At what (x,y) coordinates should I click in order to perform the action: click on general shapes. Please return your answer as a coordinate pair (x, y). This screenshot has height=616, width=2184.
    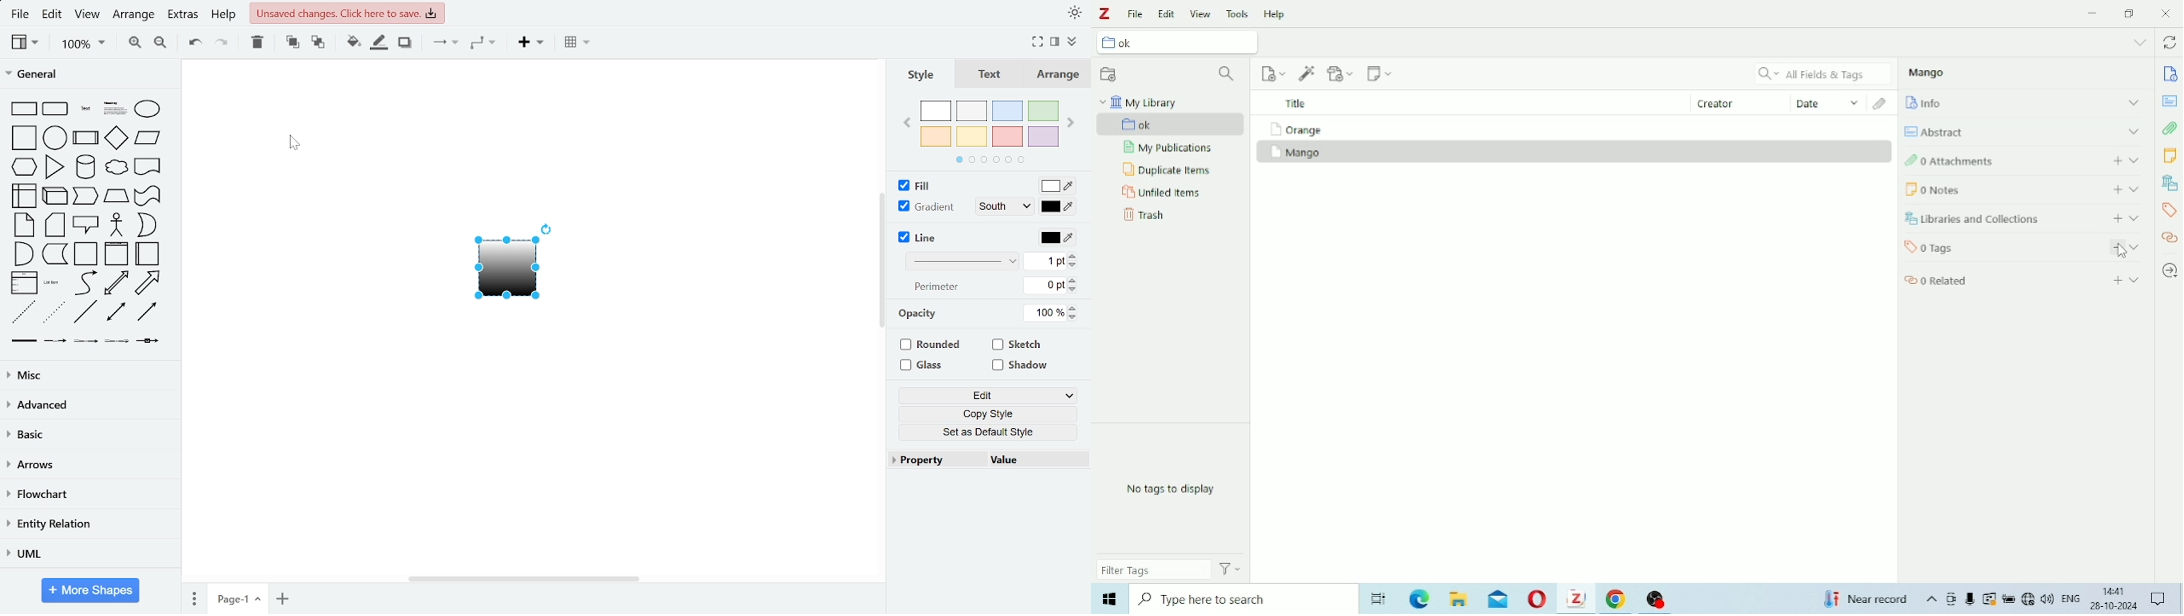
    Looking at the image, I should click on (85, 225).